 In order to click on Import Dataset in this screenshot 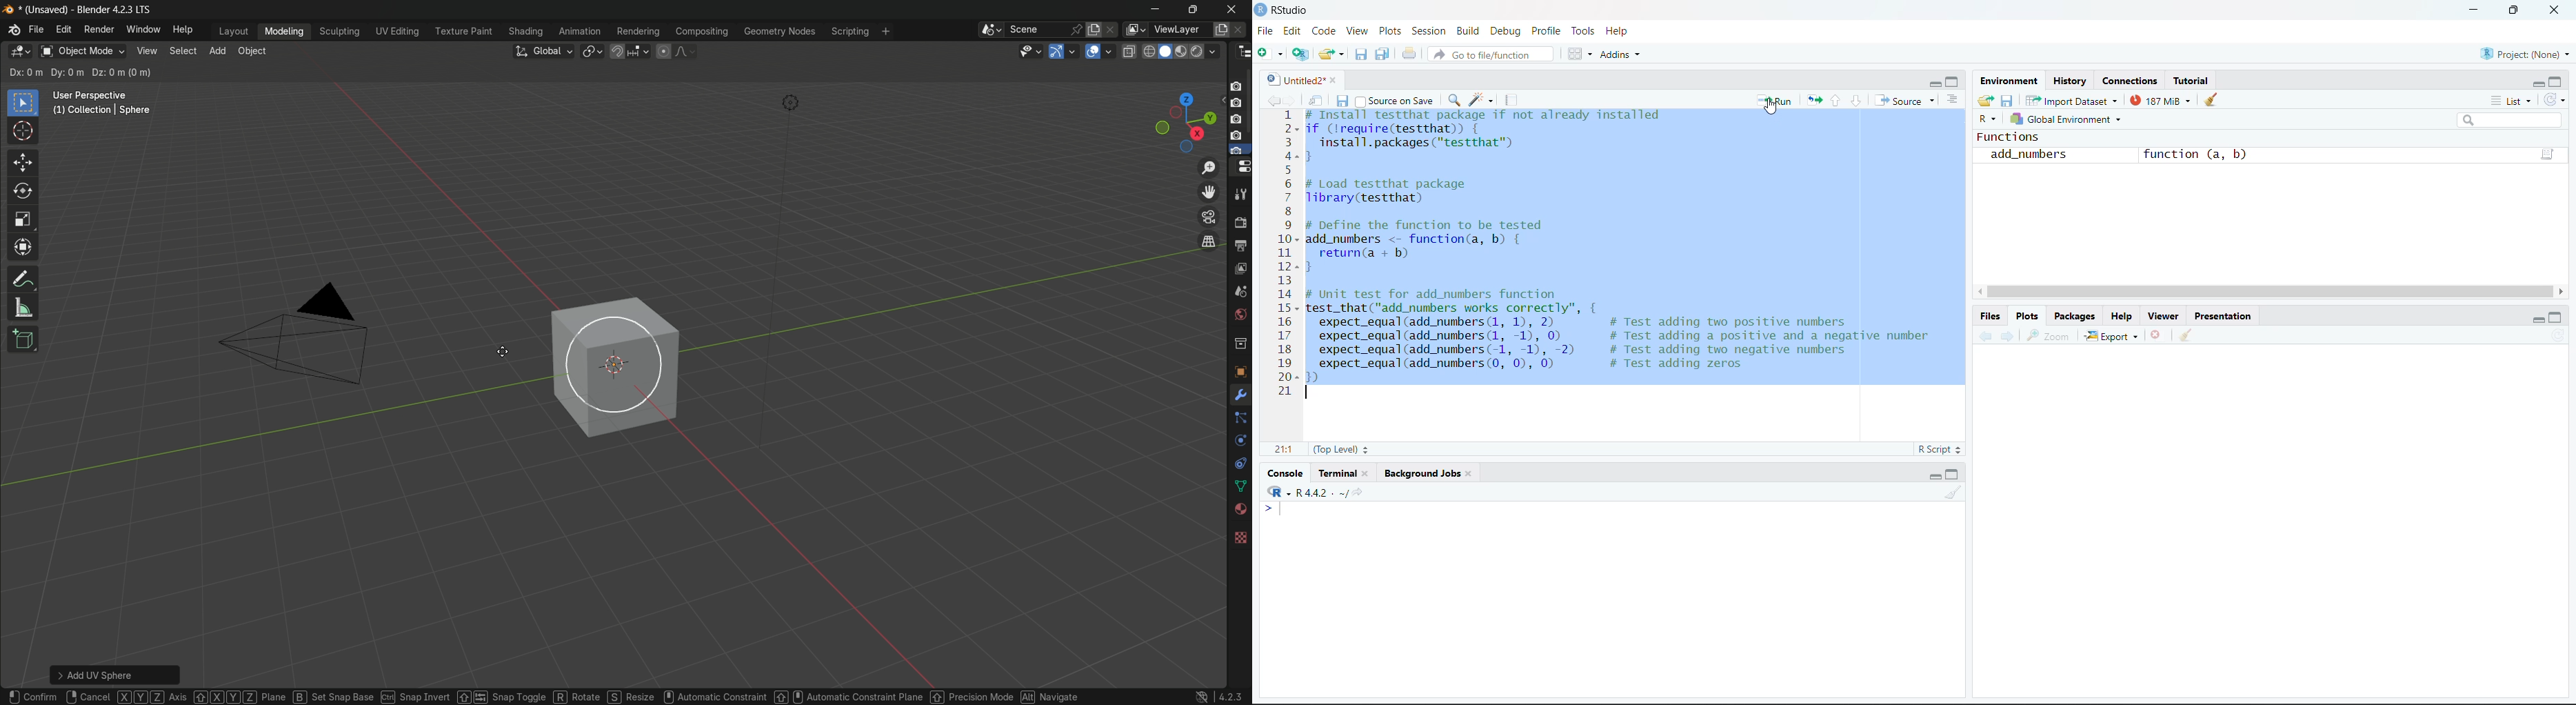, I will do `click(2071, 101)`.